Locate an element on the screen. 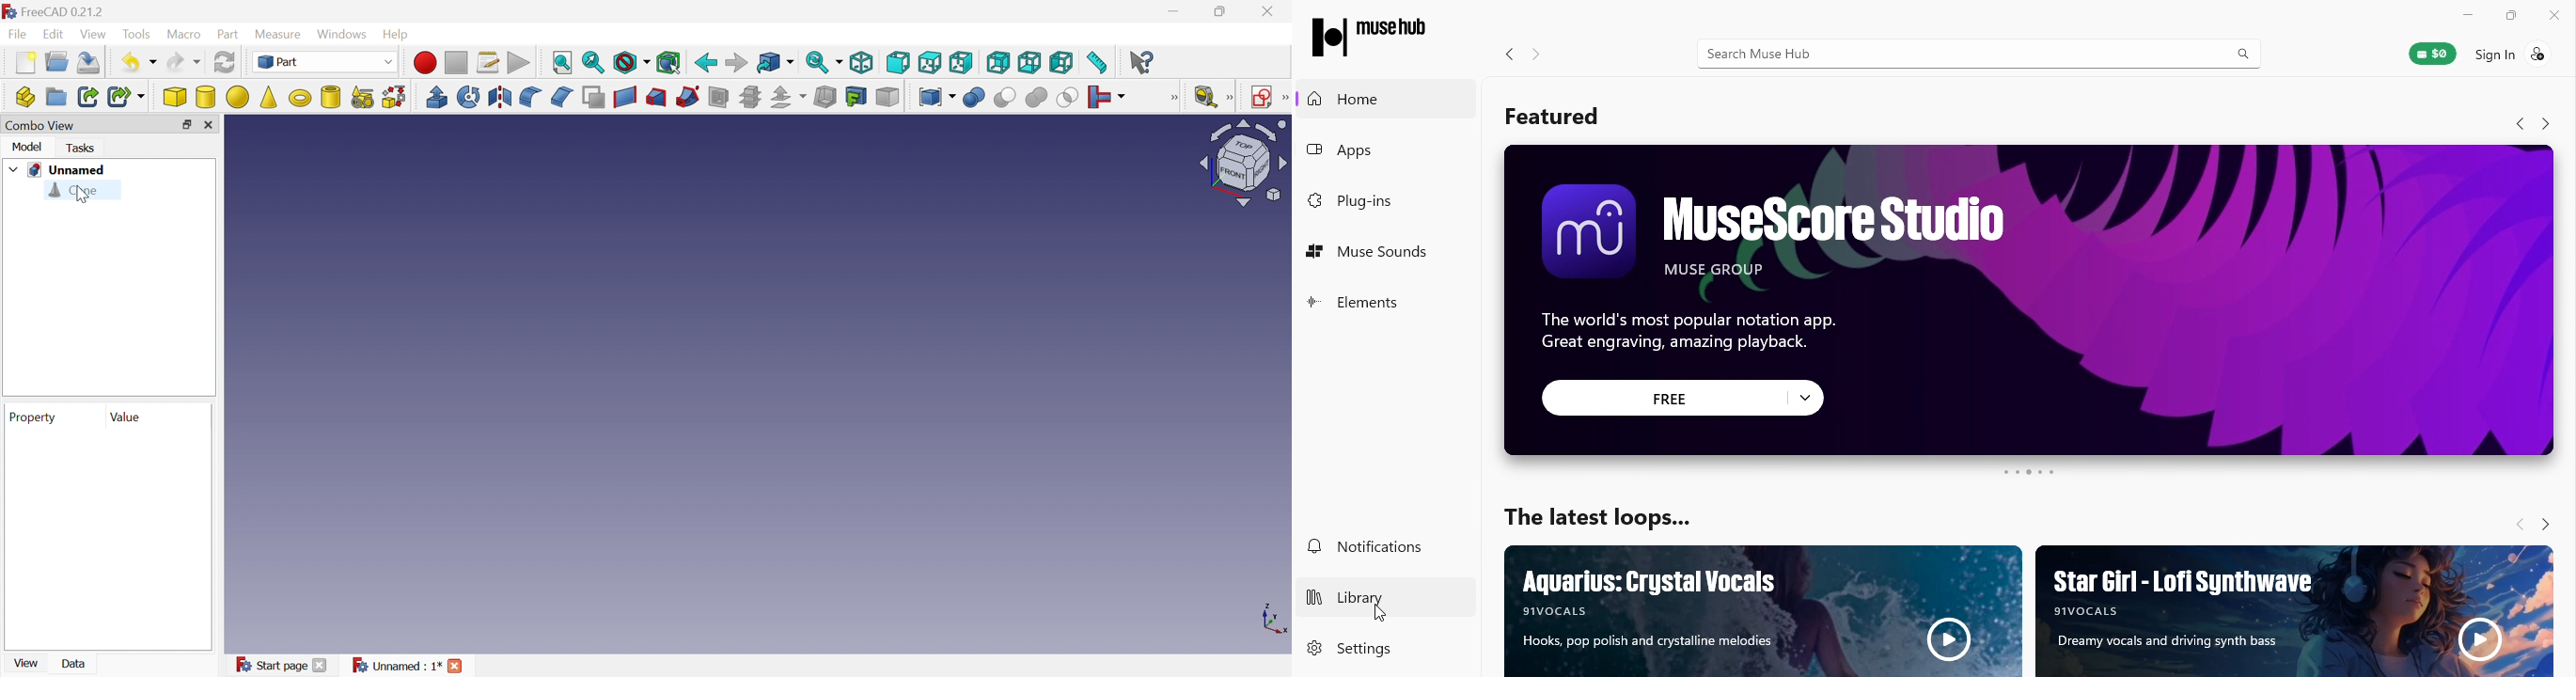  Fillet is located at coordinates (532, 98).